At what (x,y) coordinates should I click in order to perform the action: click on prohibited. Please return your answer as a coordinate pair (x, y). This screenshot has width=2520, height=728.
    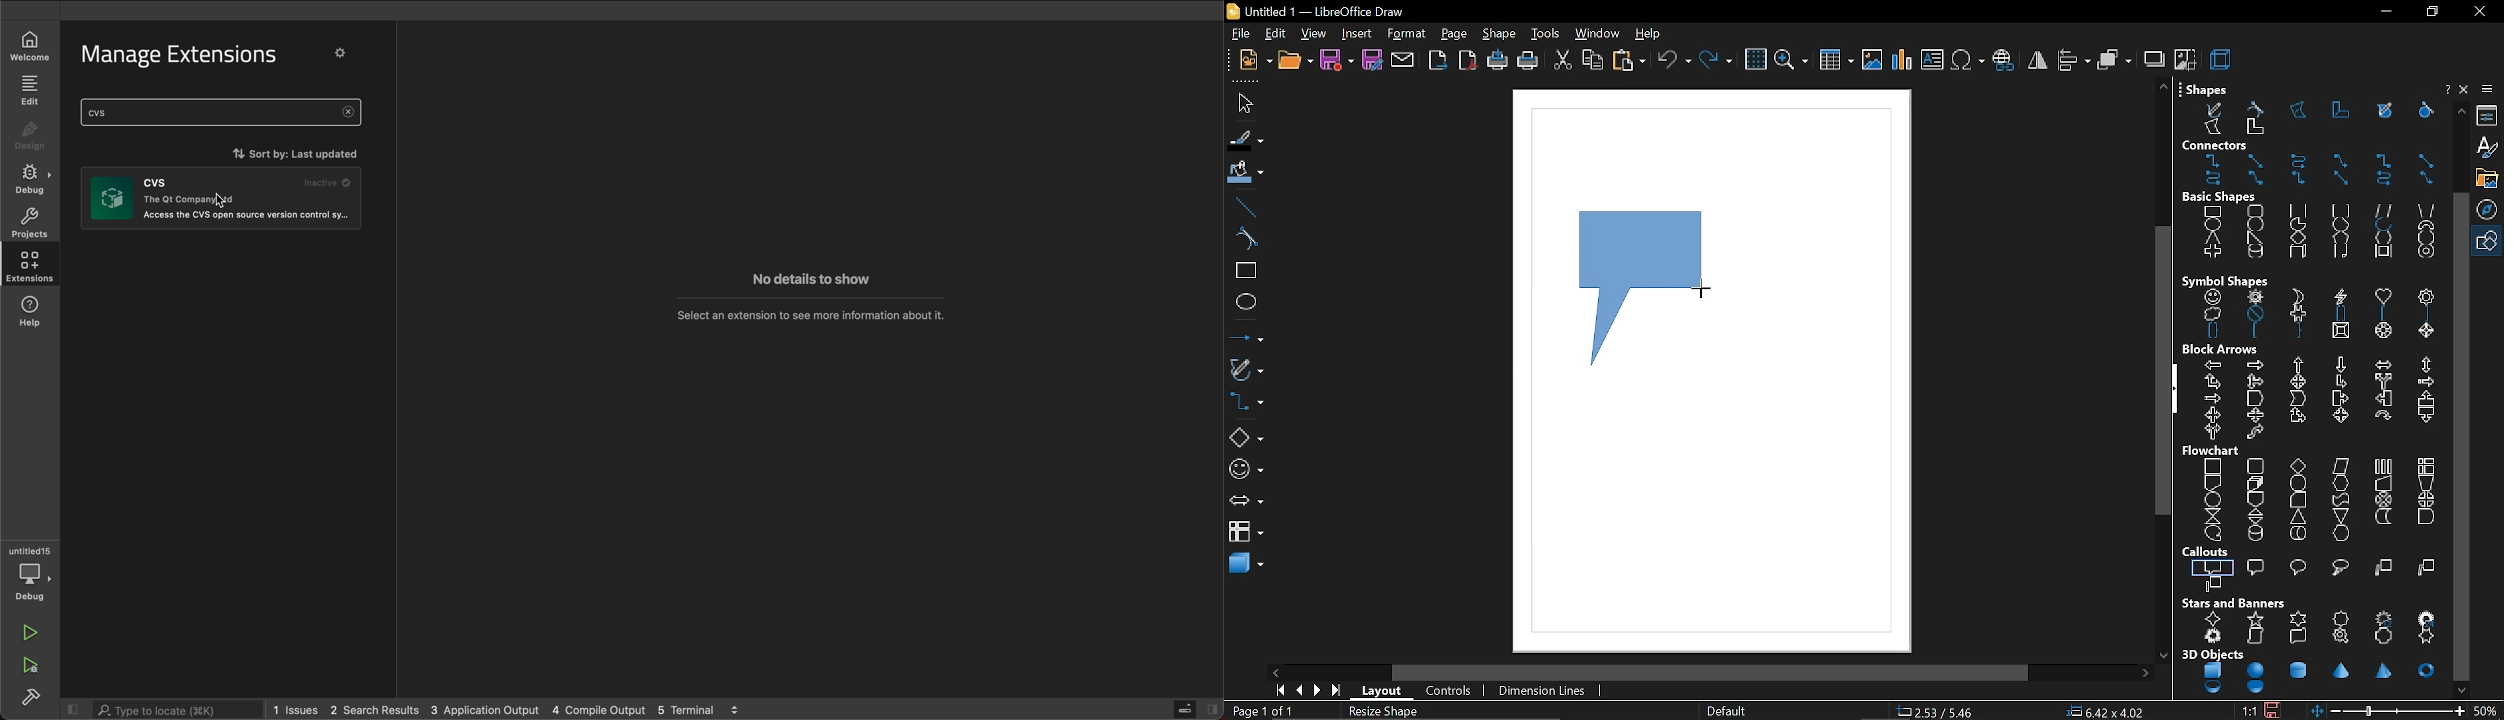
    Looking at the image, I should click on (2252, 315).